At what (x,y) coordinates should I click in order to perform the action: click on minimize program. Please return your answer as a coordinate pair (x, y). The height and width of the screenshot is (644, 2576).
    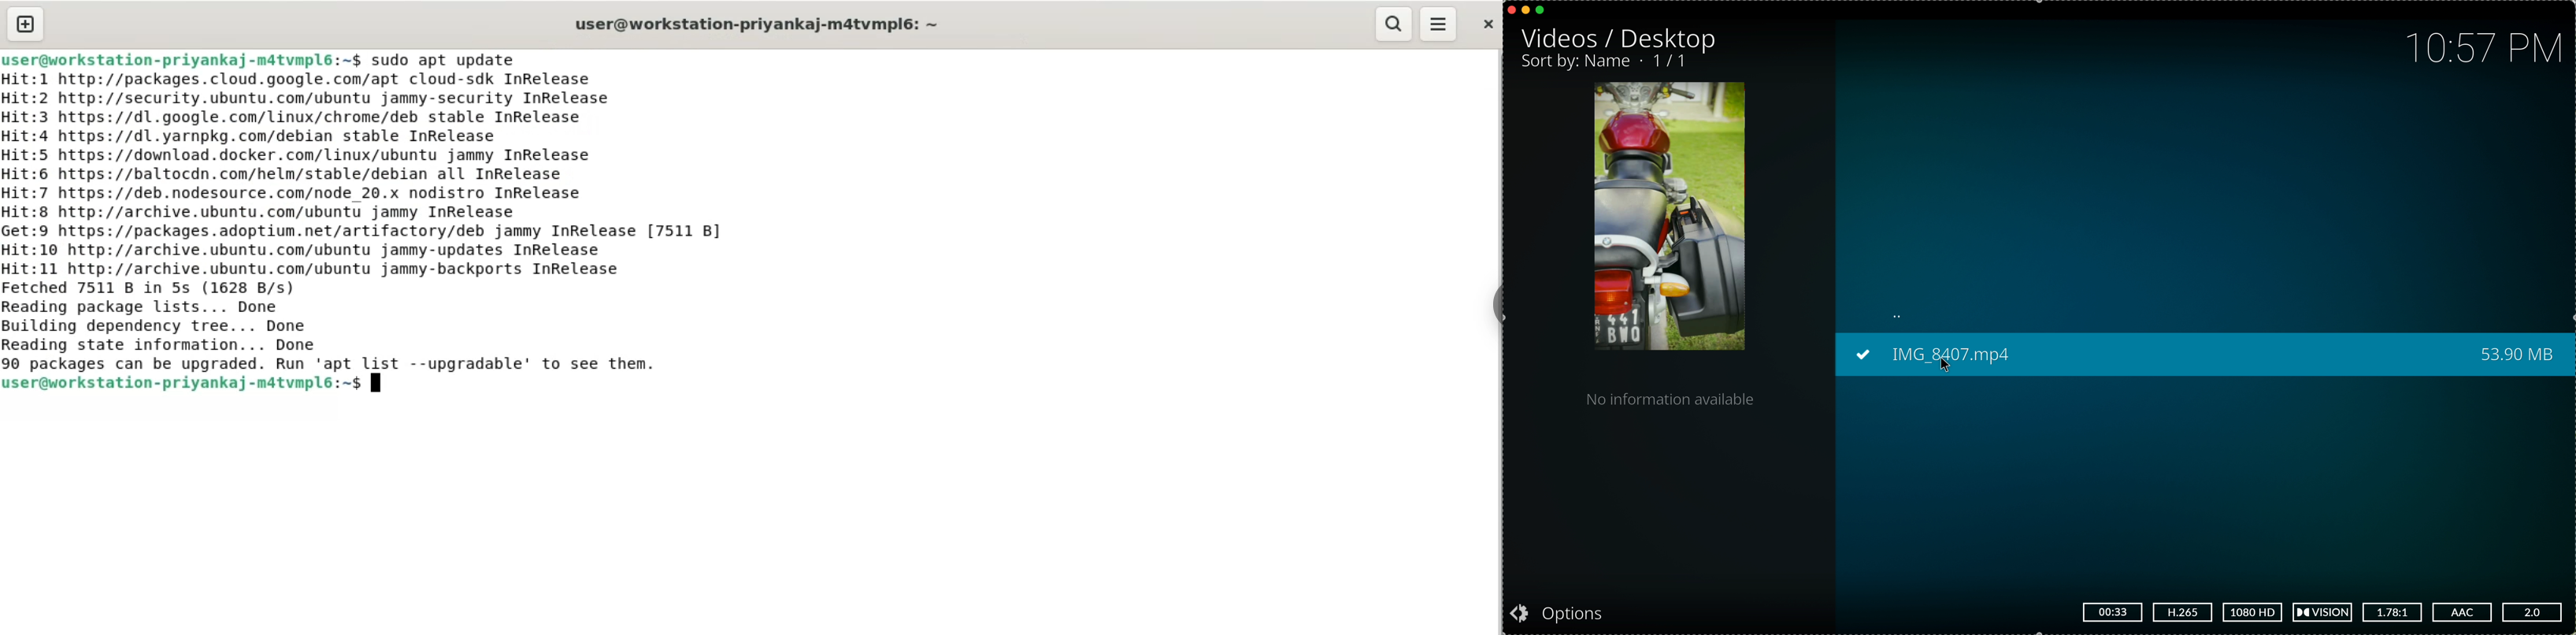
    Looking at the image, I should click on (1526, 12).